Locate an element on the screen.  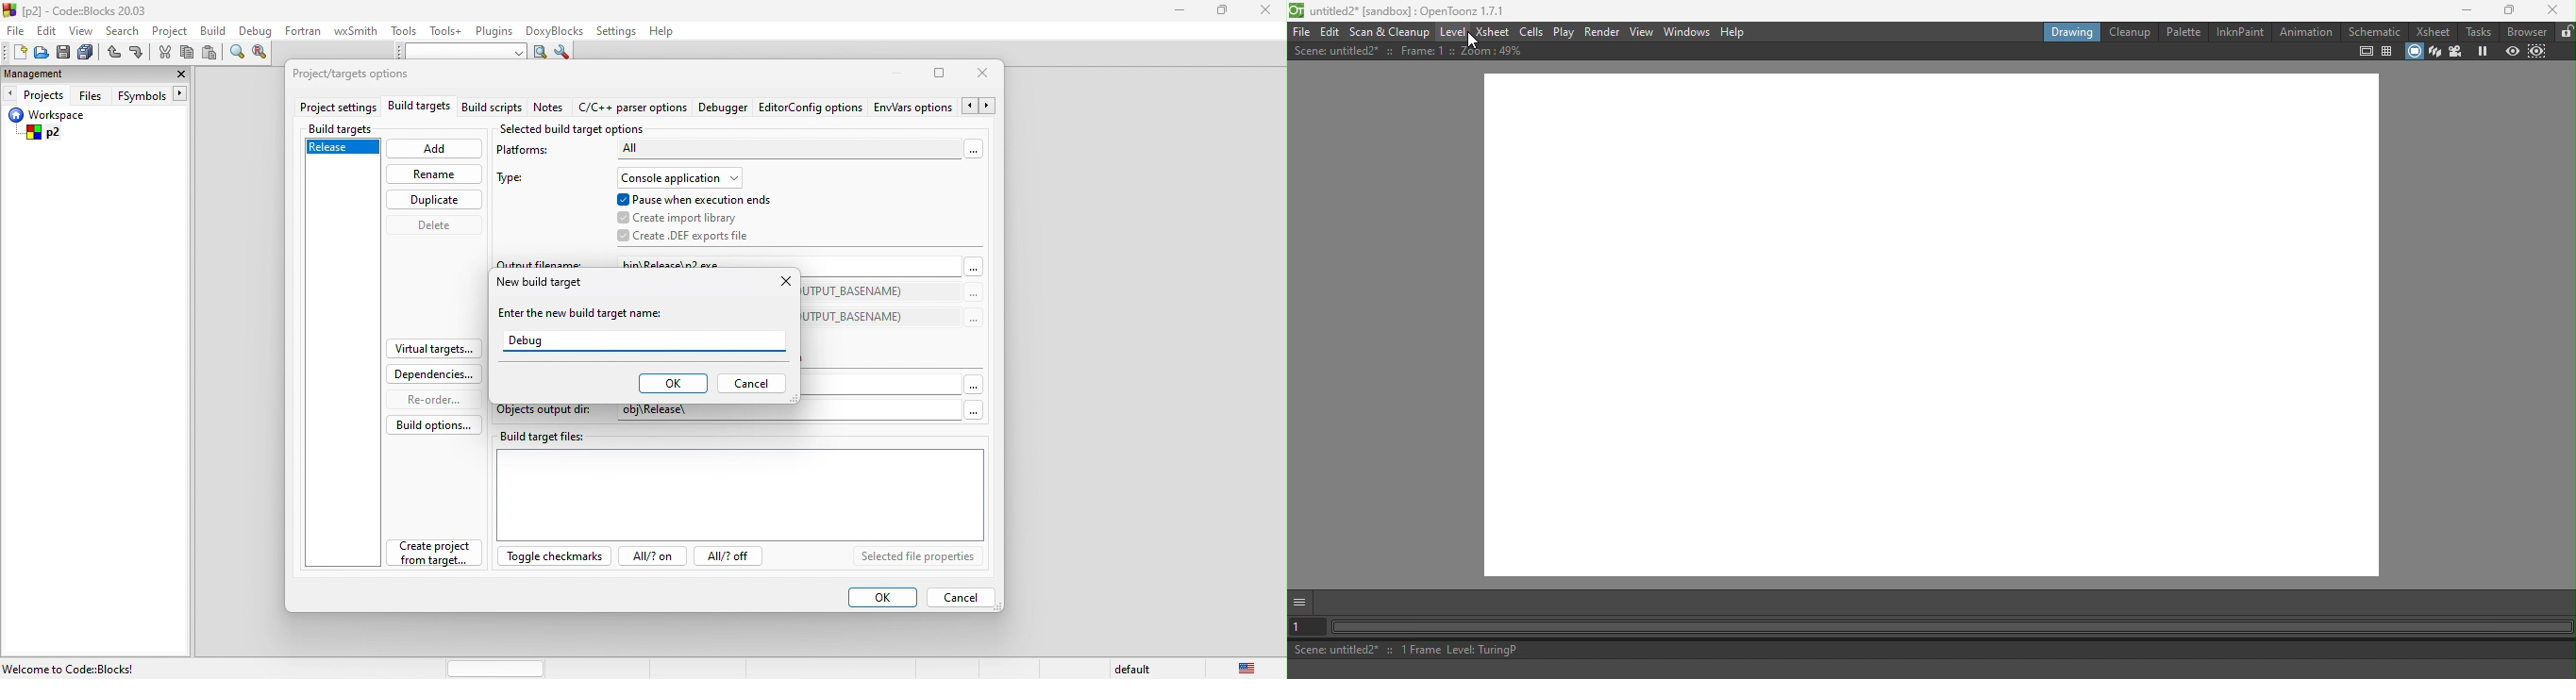
fsymbols is located at coordinates (157, 94).